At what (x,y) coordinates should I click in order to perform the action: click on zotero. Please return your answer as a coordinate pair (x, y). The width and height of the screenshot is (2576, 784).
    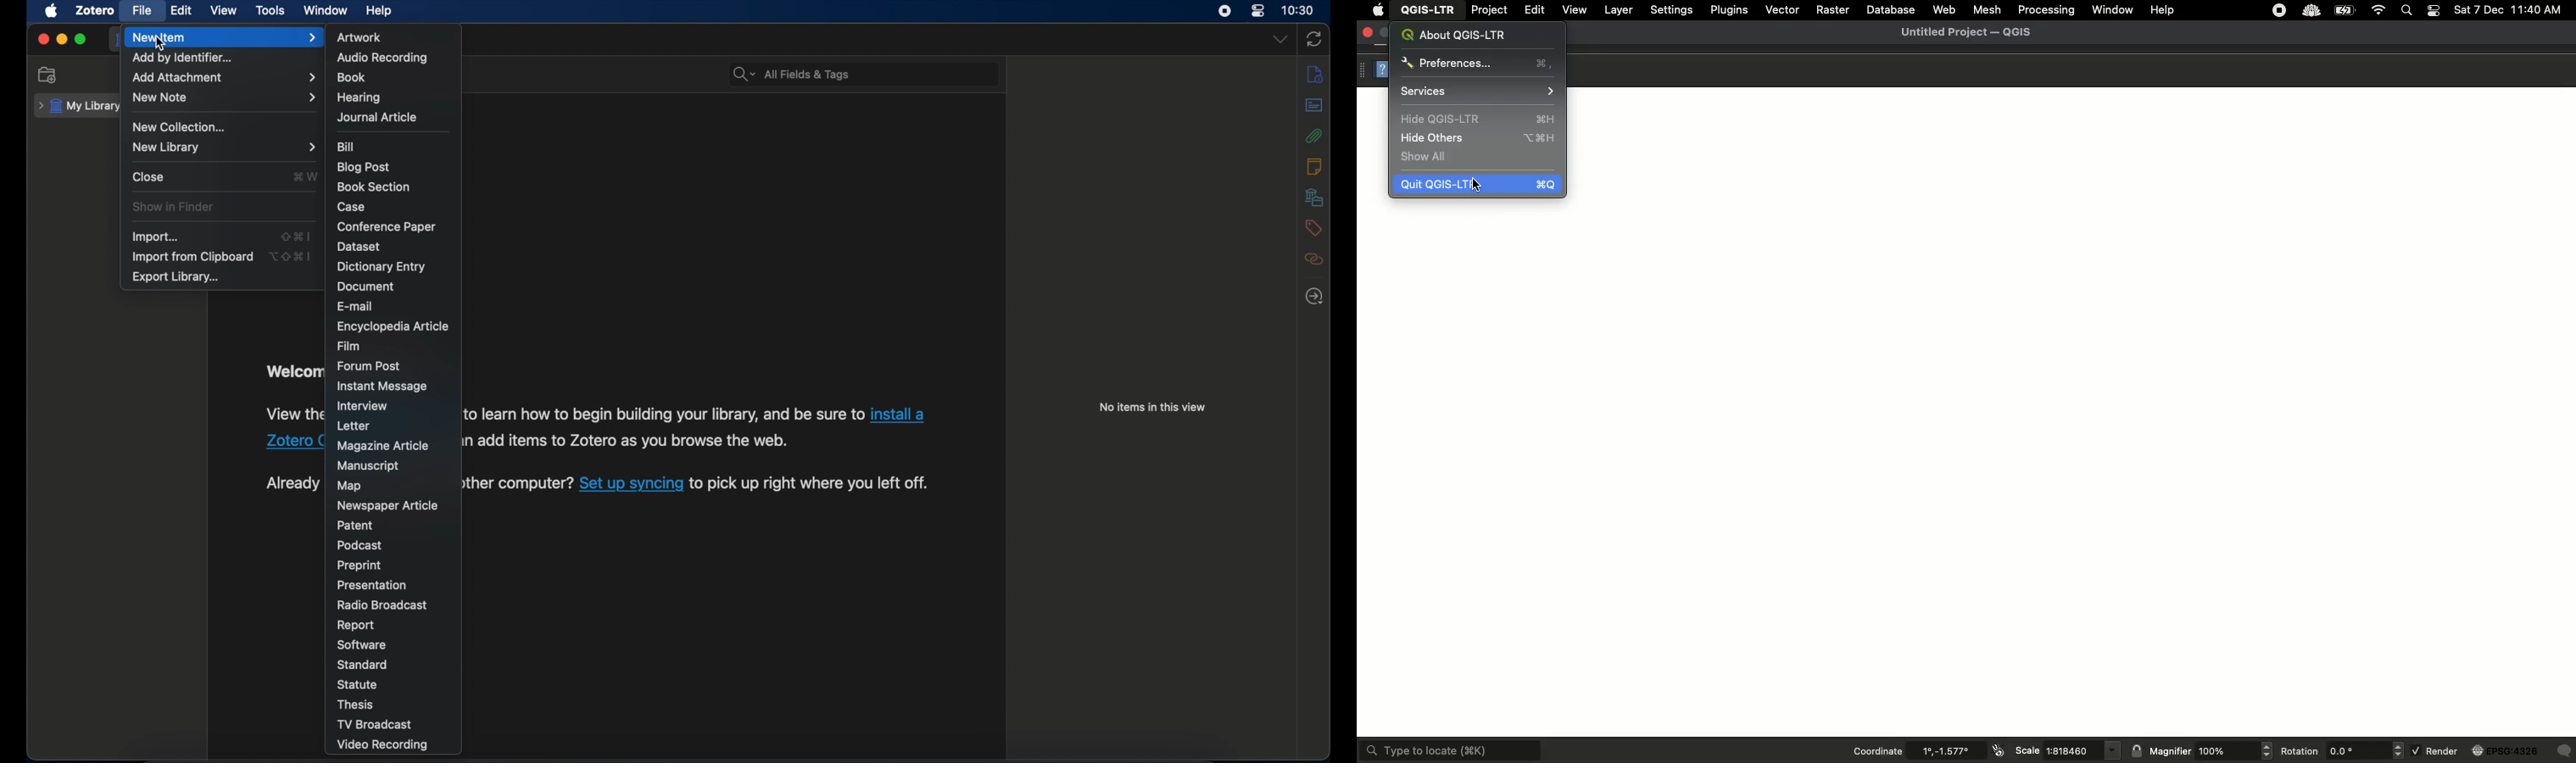
    Looking at the image, I should click on (295, 442).